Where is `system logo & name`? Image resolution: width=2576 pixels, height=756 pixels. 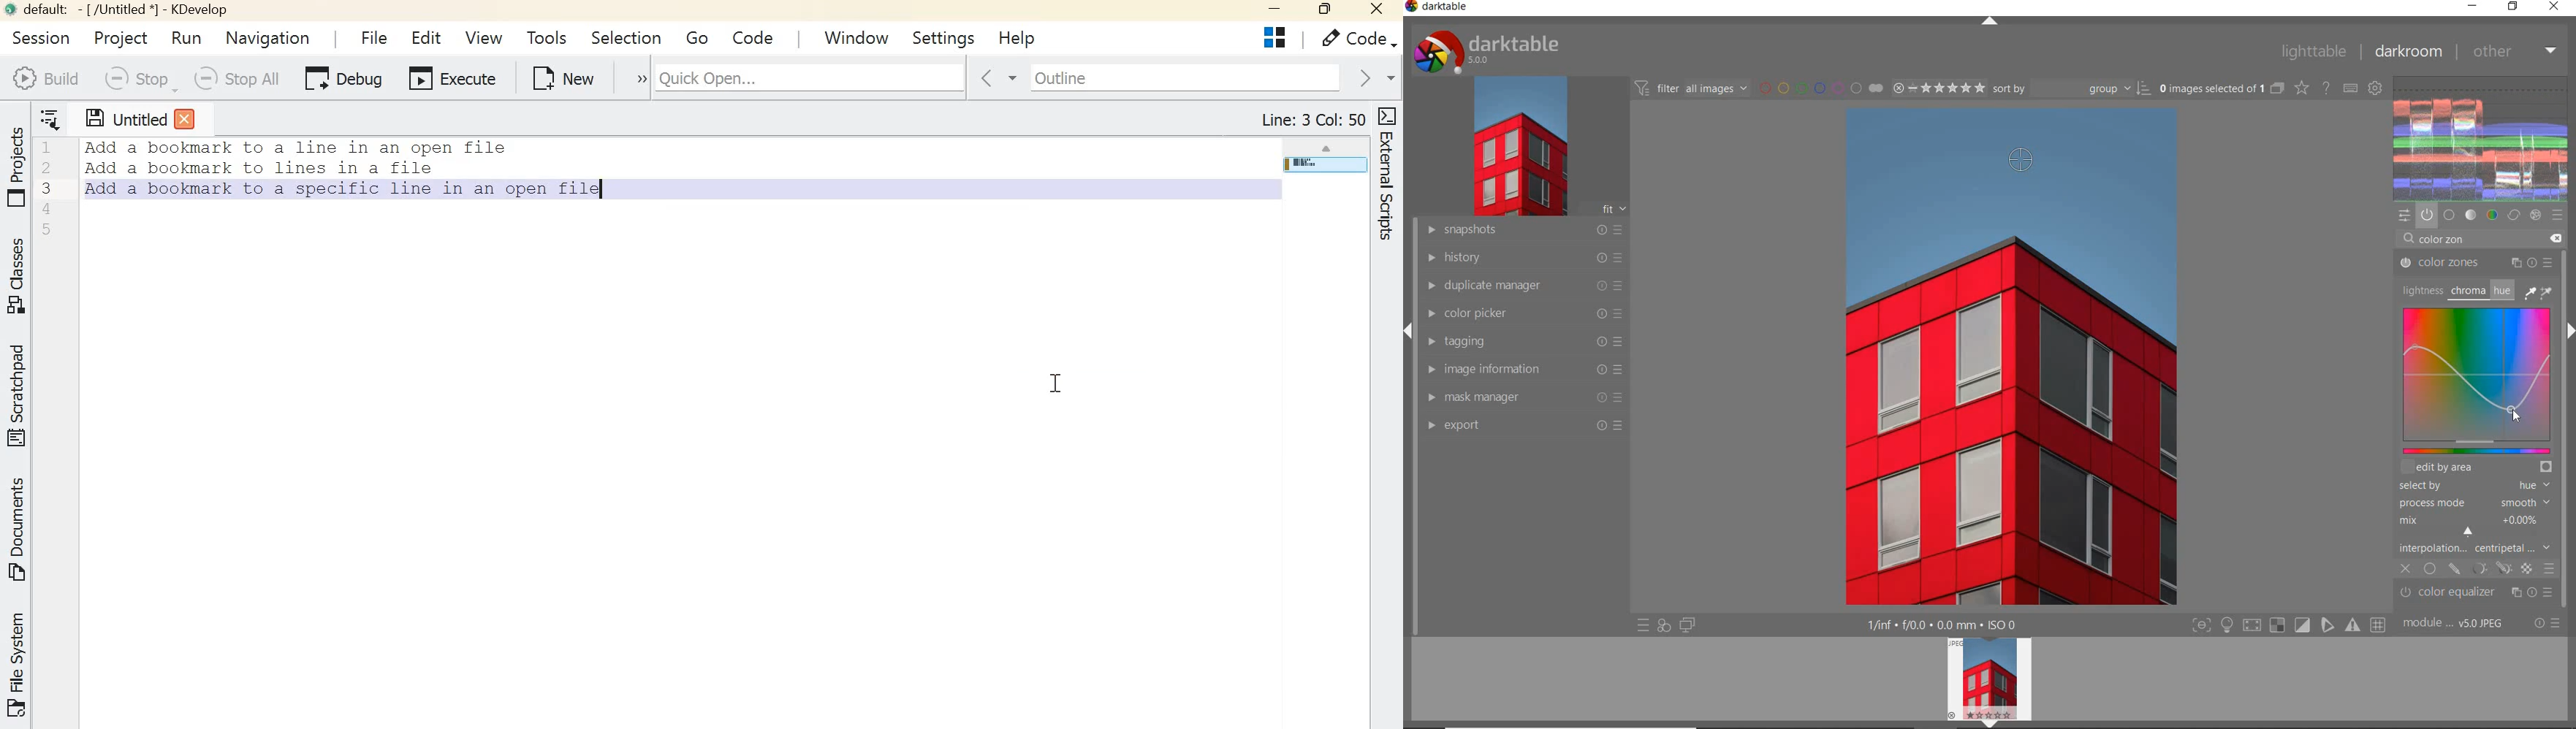
system logo & name is located at coordinates (1489, 52).